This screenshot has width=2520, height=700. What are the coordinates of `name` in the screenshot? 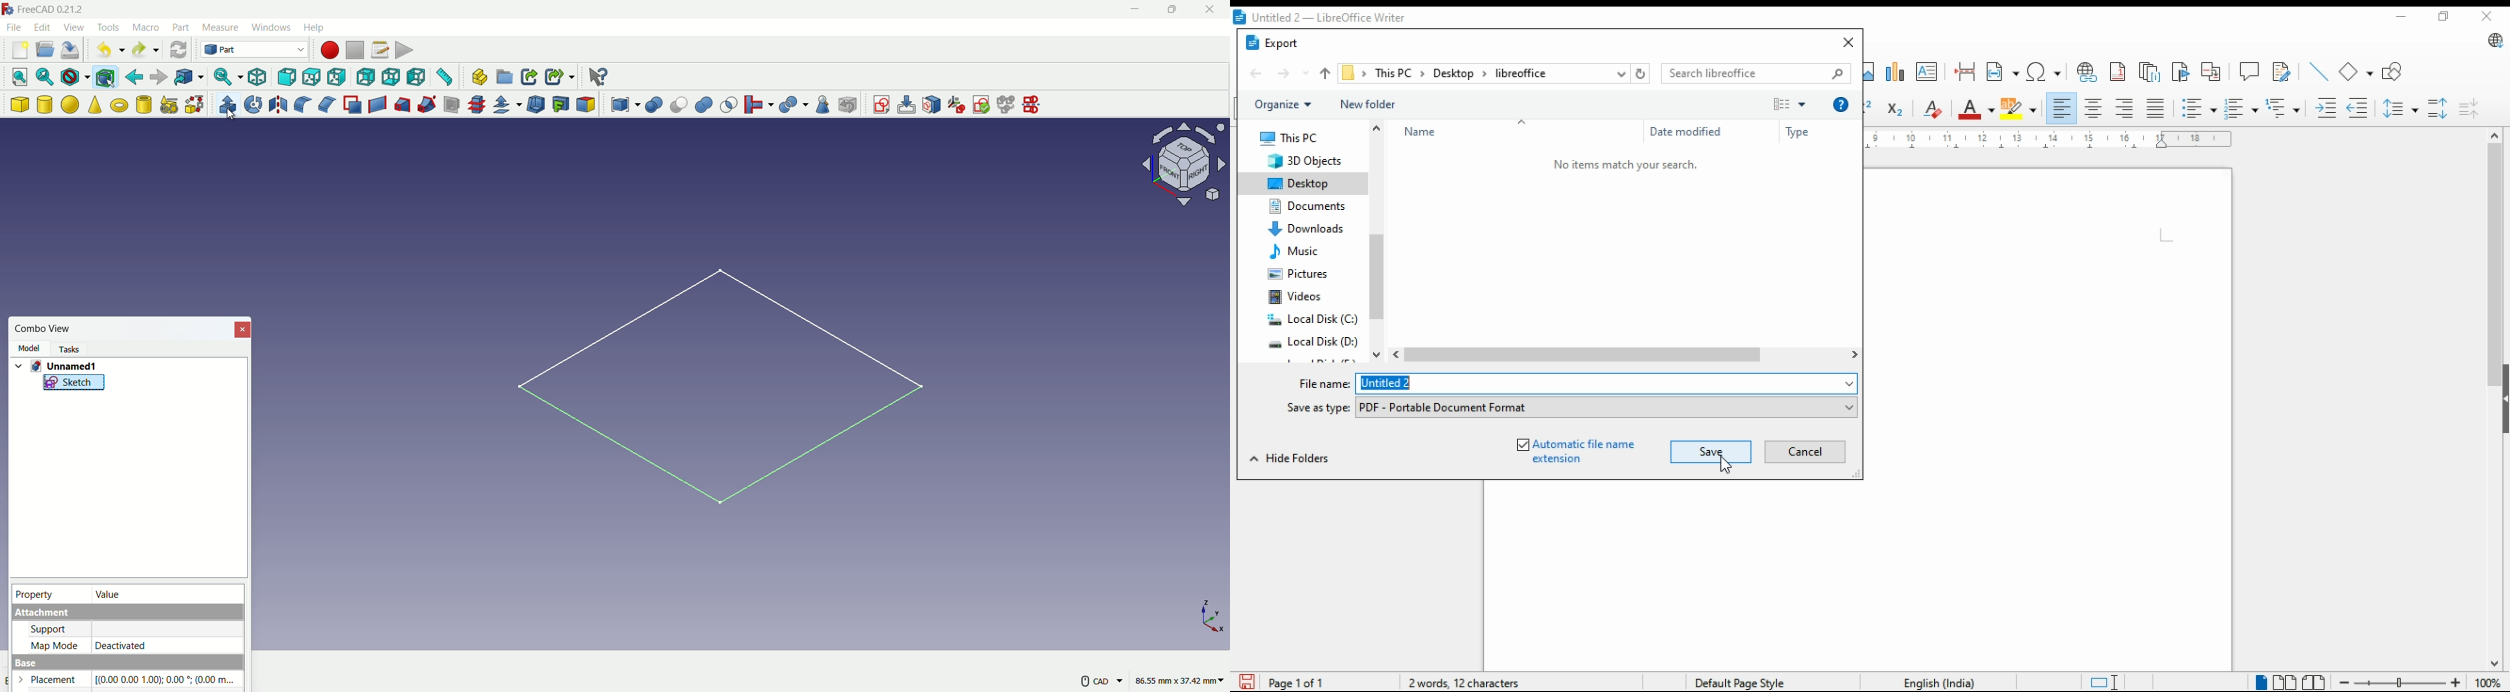 It's located at (1482, 131).